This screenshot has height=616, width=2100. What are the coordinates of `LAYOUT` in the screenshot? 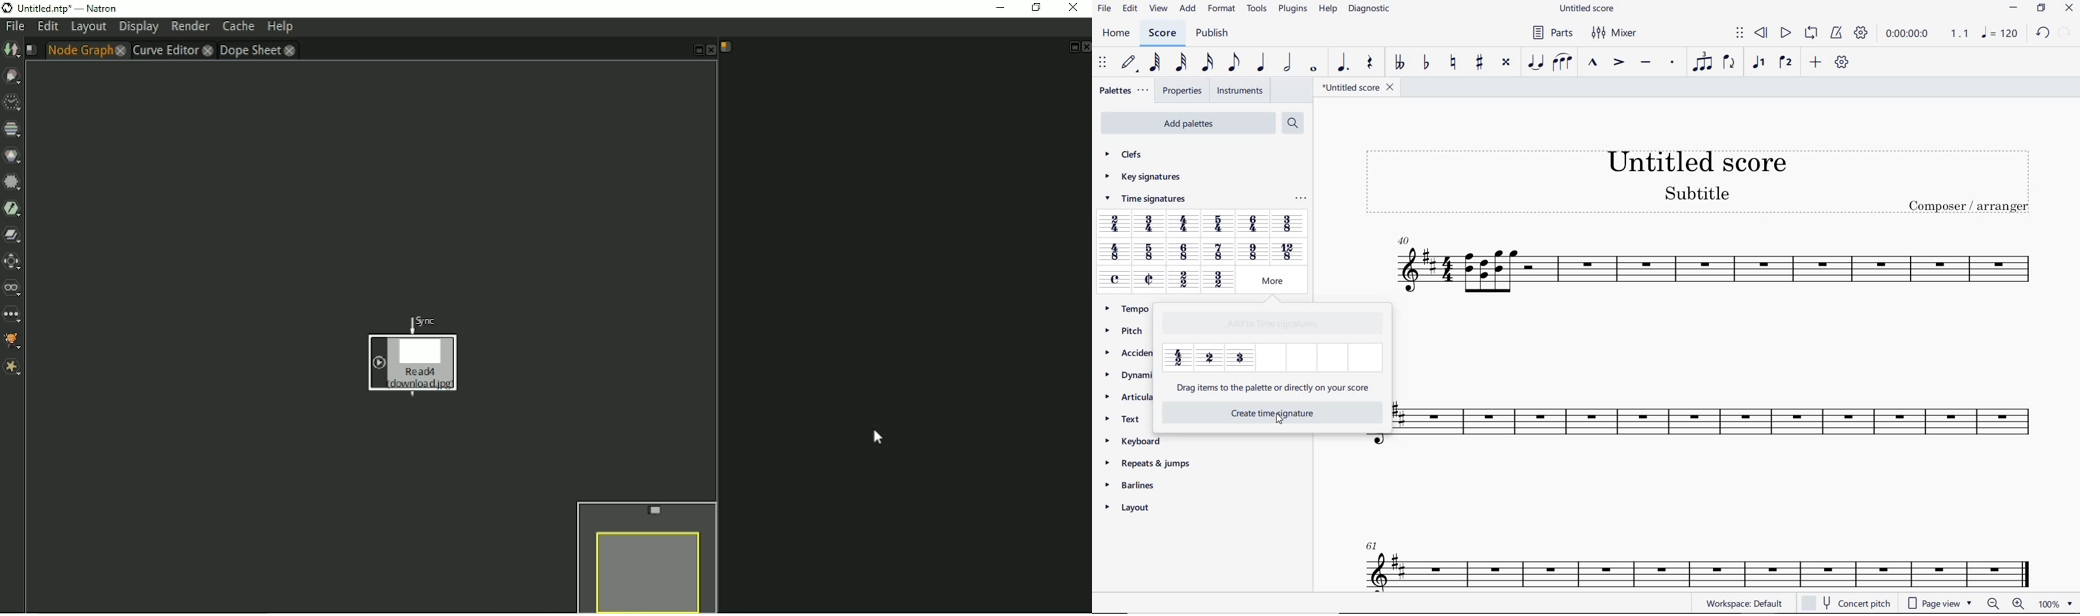 It's located at (1131, 507).